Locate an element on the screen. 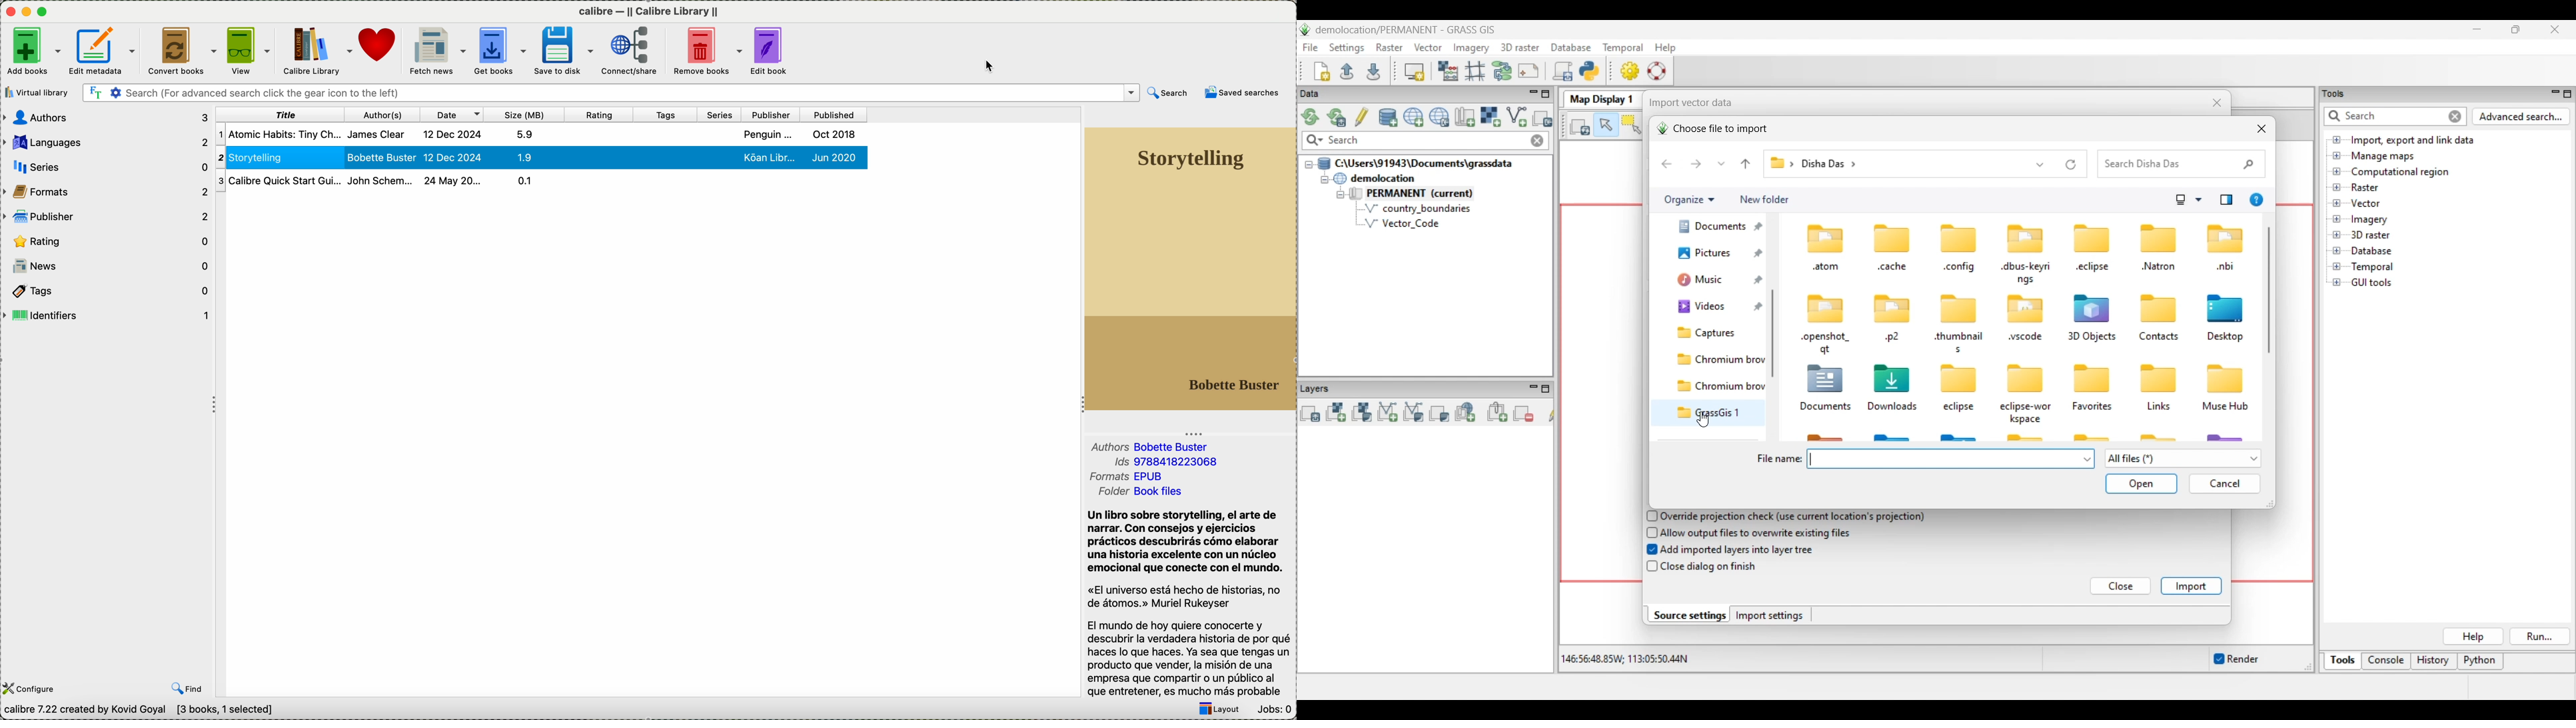 The height and width of the screenshot is (728, 2576). Three Dots is located at coordinates (1192, 433).